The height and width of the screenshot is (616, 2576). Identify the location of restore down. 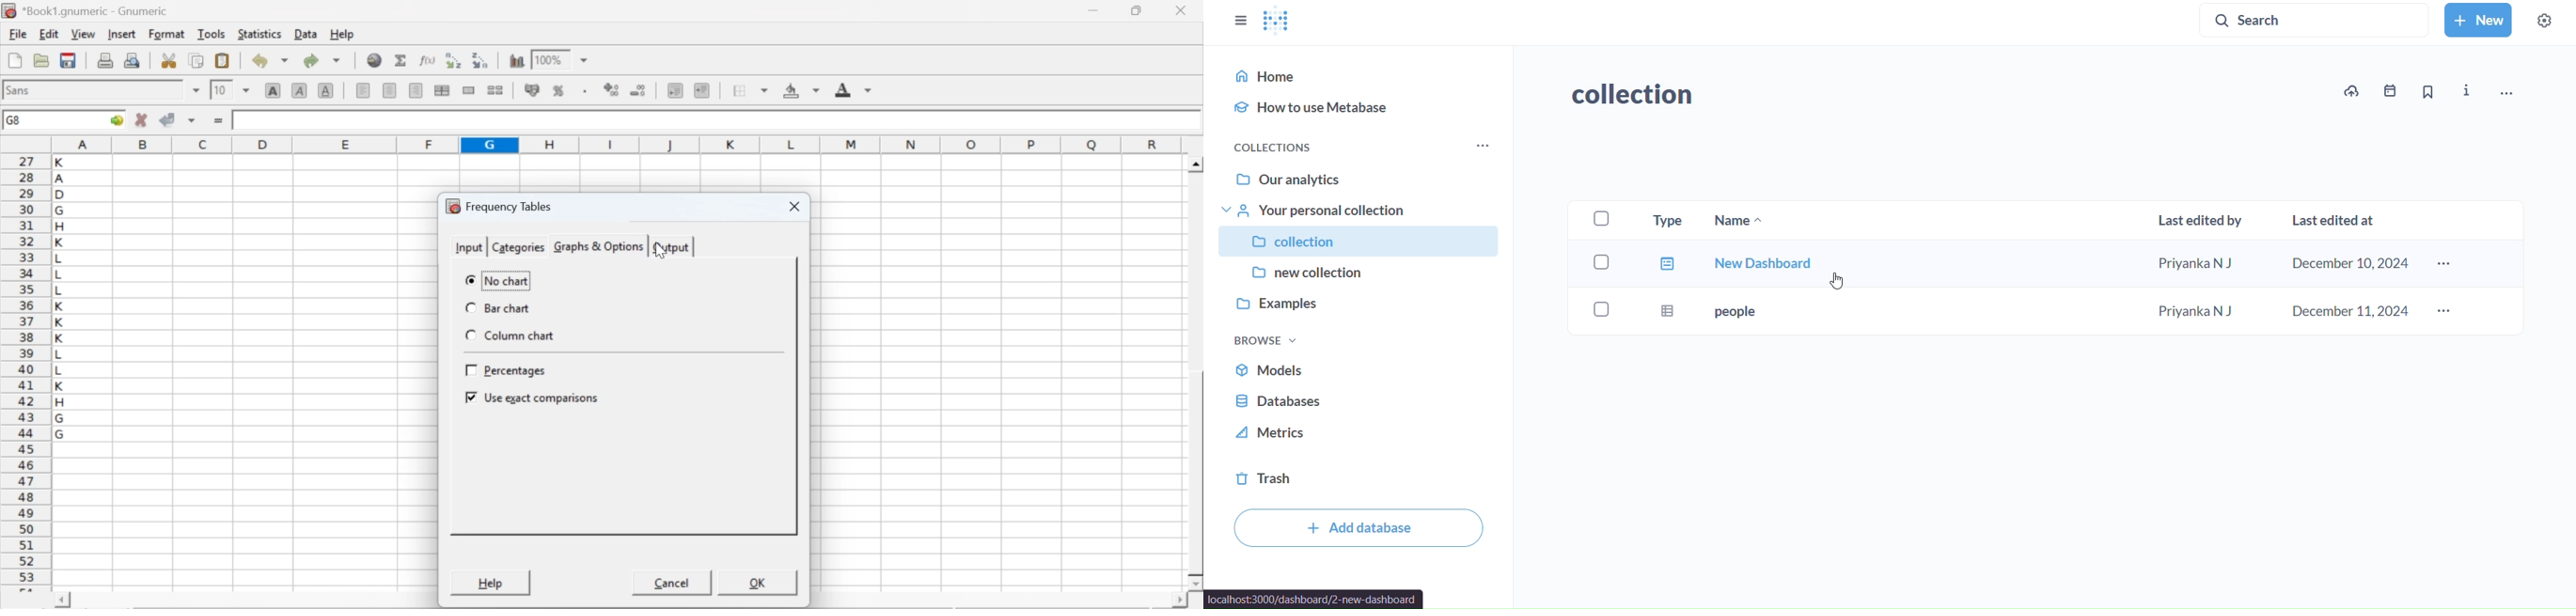
(1138, 11).